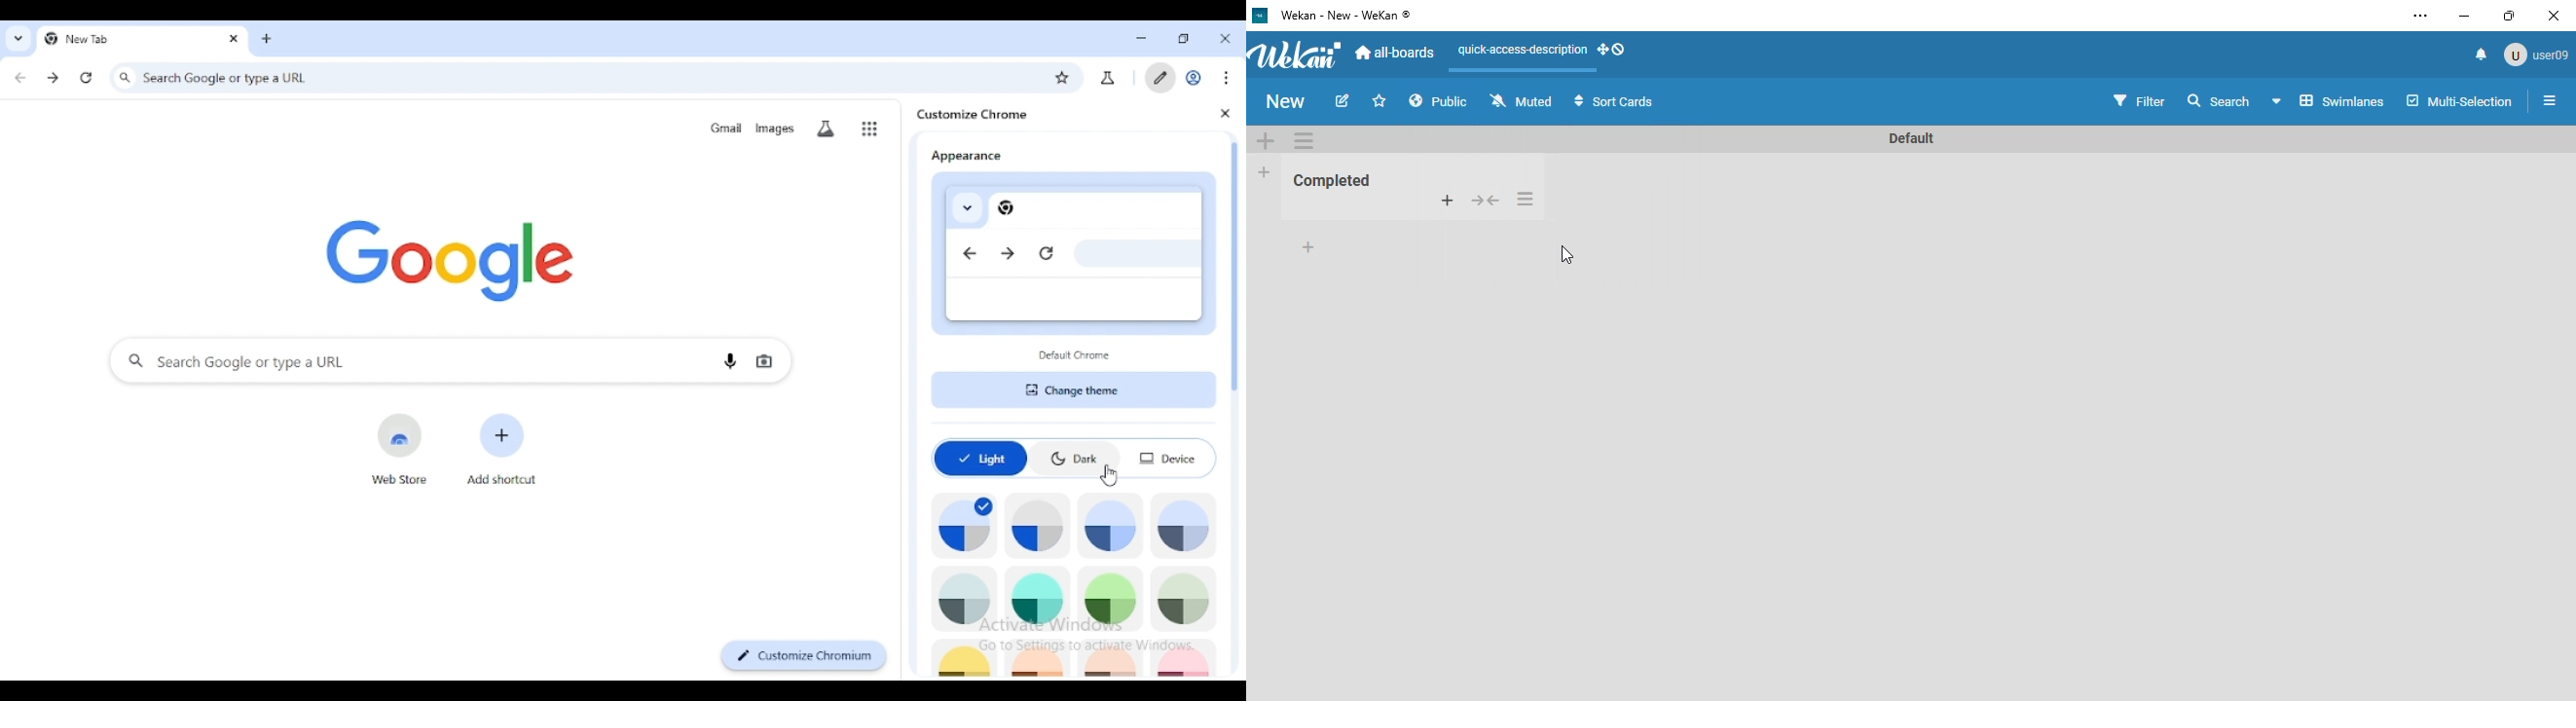 Image resolution: width=2576 pixels, height=728 pixels. Describe the element at coordinates (1186, 660) in the screenshot. I see `rose` at that location.